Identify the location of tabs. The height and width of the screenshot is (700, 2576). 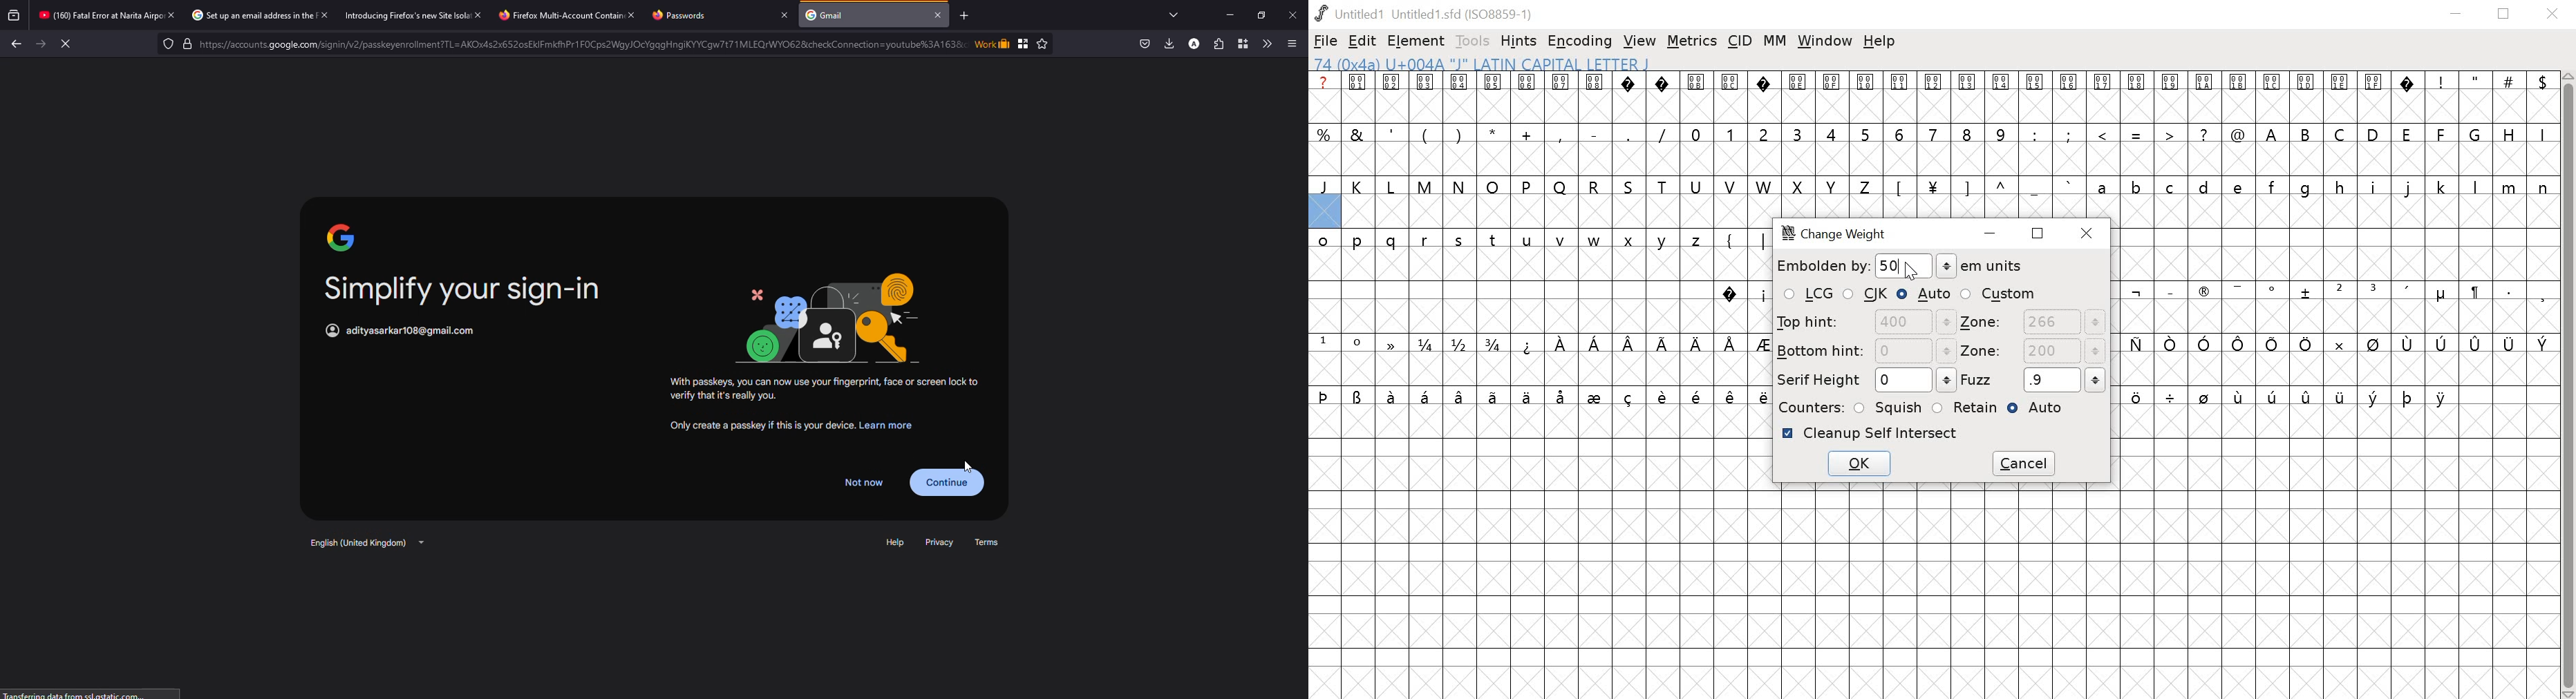
(1174, 14).